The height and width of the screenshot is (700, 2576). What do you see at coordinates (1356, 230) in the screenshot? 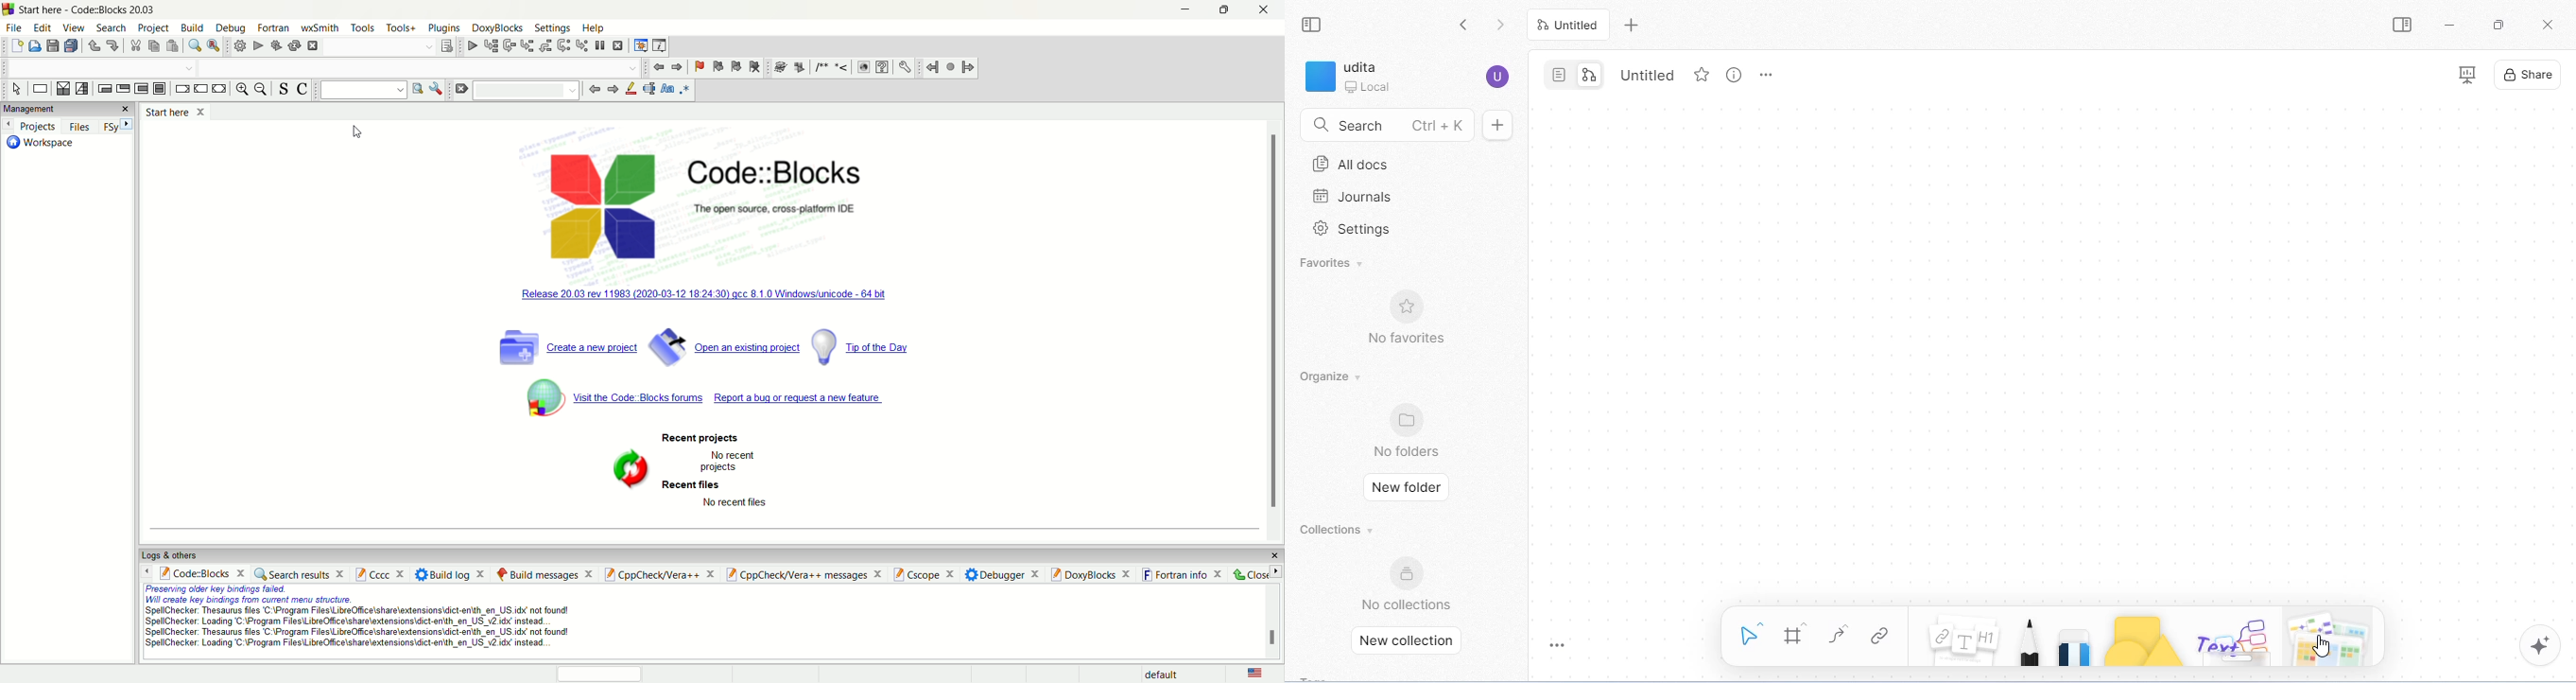
I see `settings` at bounding box center [1356, 230].